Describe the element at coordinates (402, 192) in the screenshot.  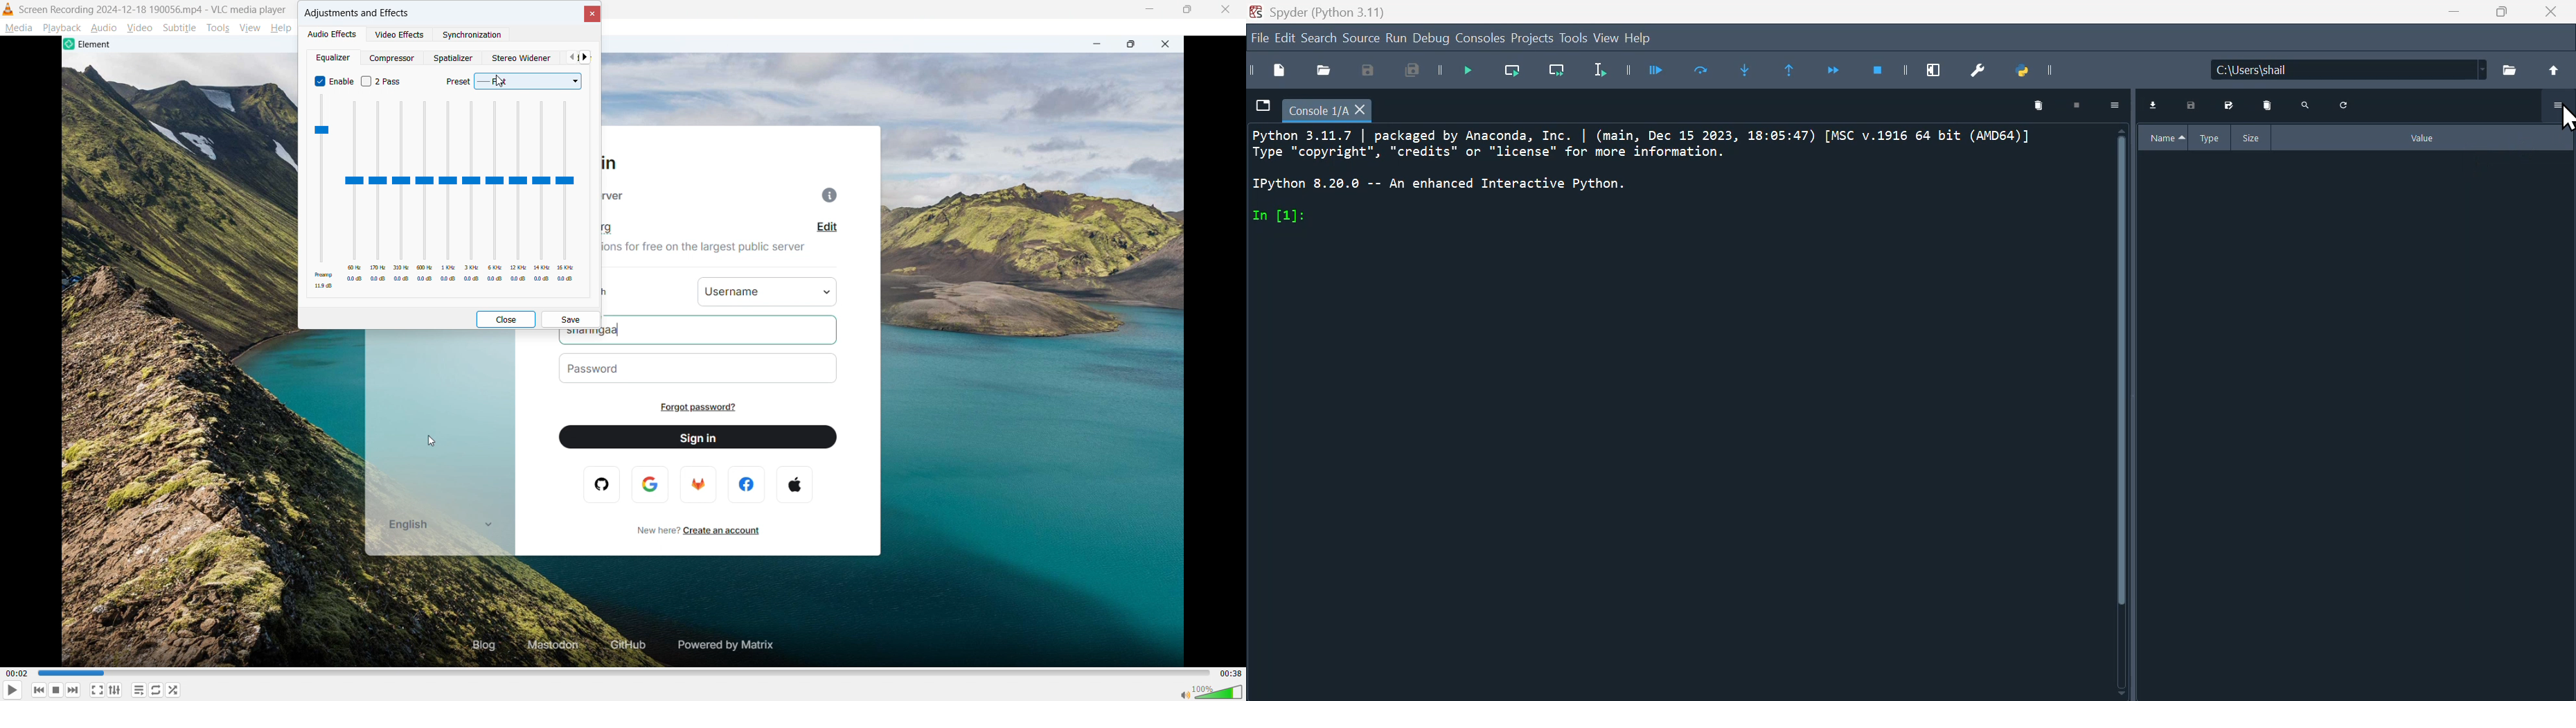
I see `Adjust 310 Hz` at that location.